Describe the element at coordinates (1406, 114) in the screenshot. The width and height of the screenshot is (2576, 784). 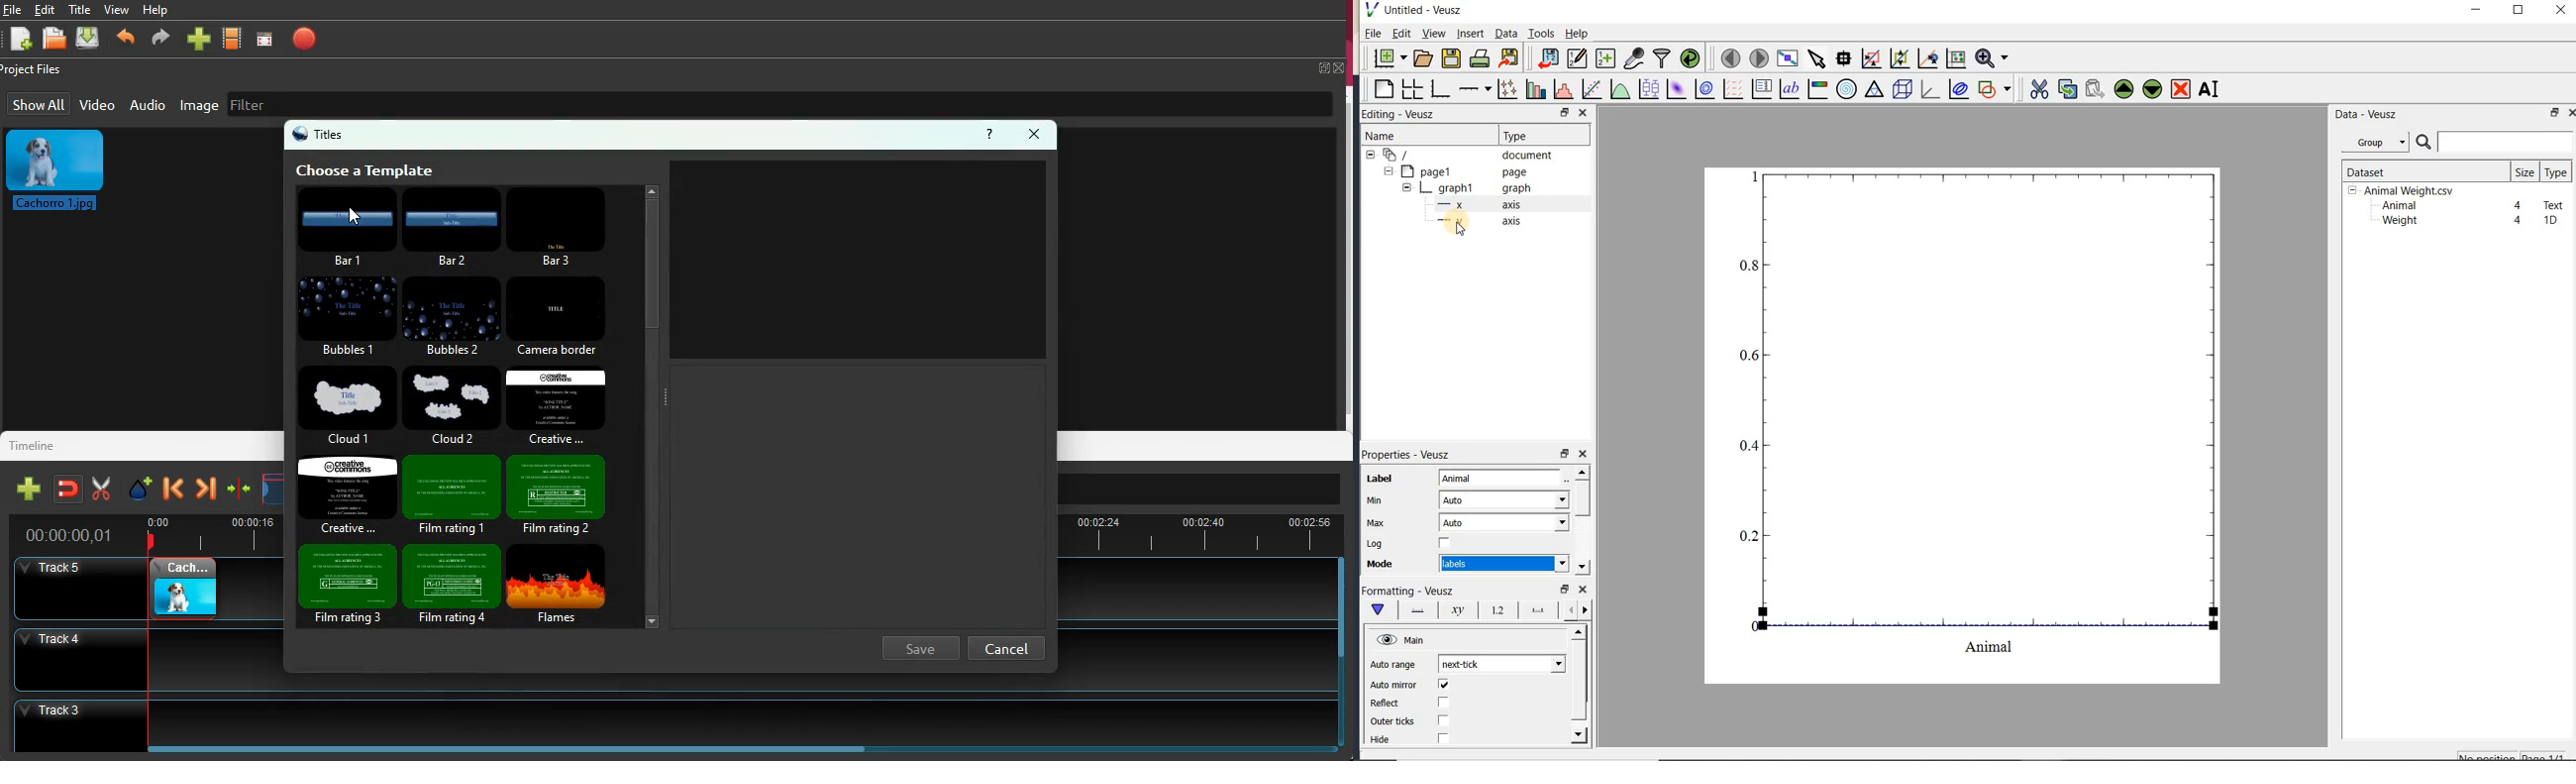
I see `Editing - Veusz` at that location.